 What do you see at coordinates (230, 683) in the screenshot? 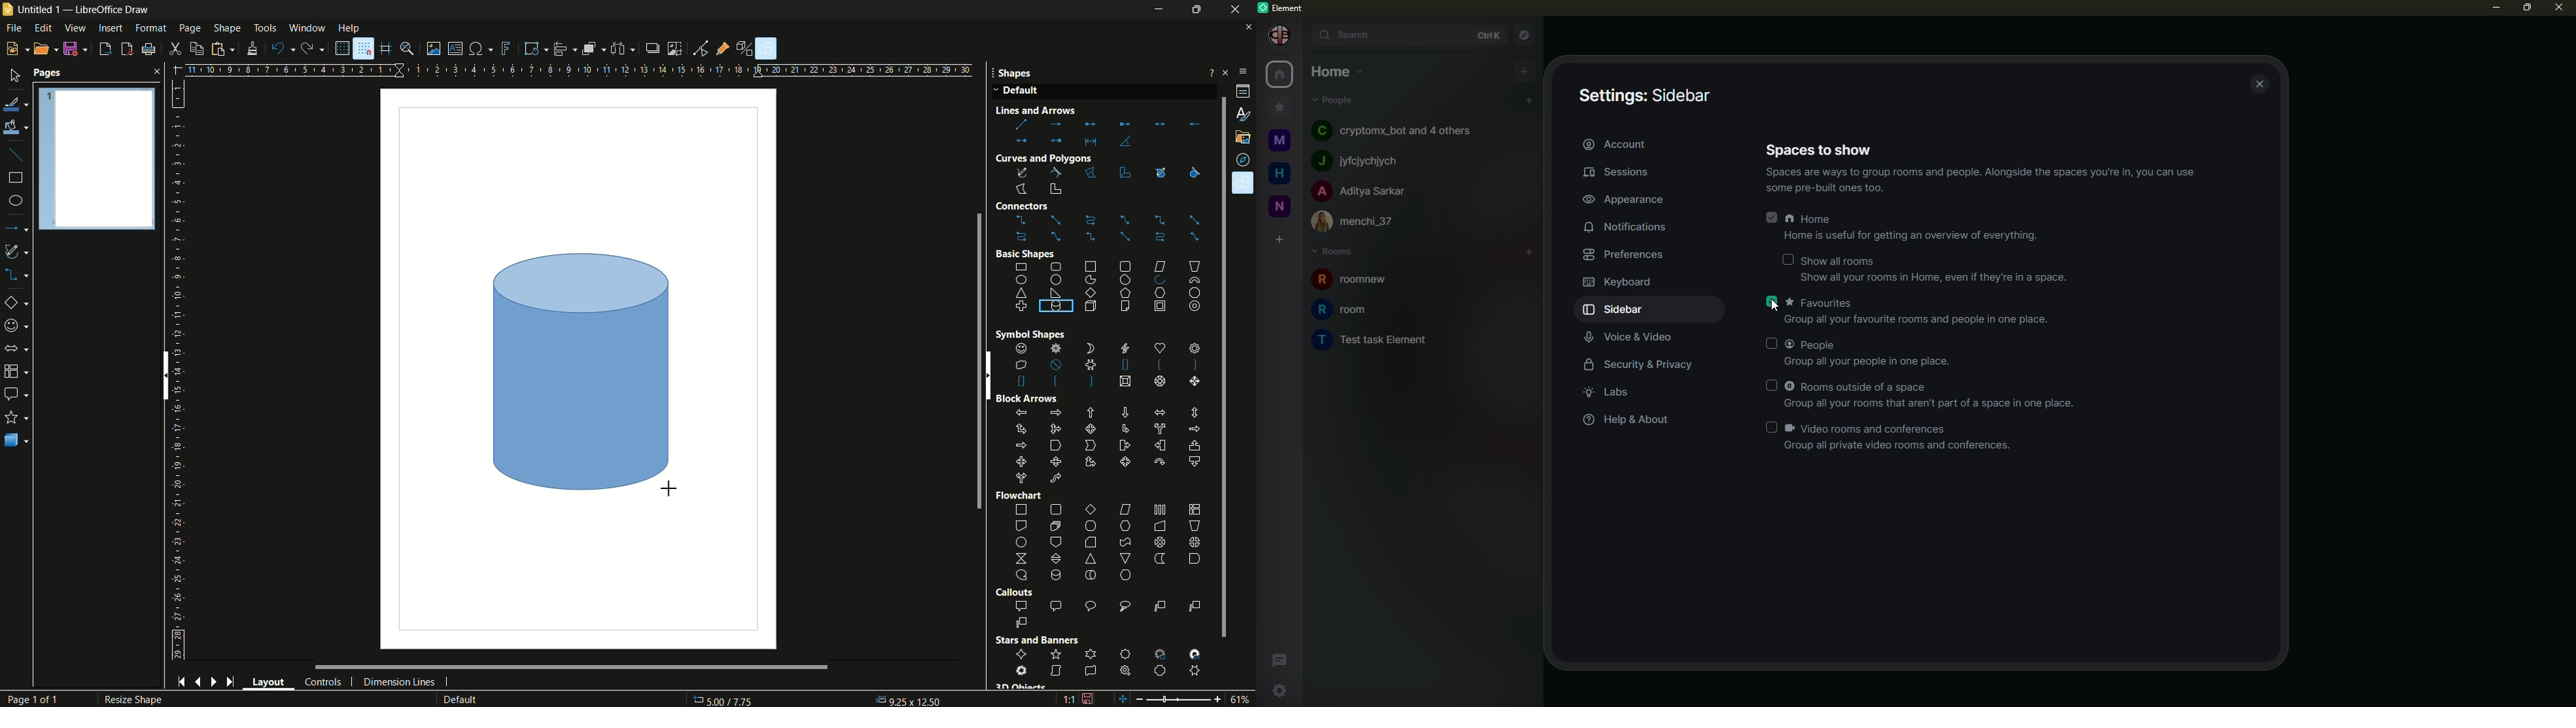
I see `end page` at bounding box center [230, 683].